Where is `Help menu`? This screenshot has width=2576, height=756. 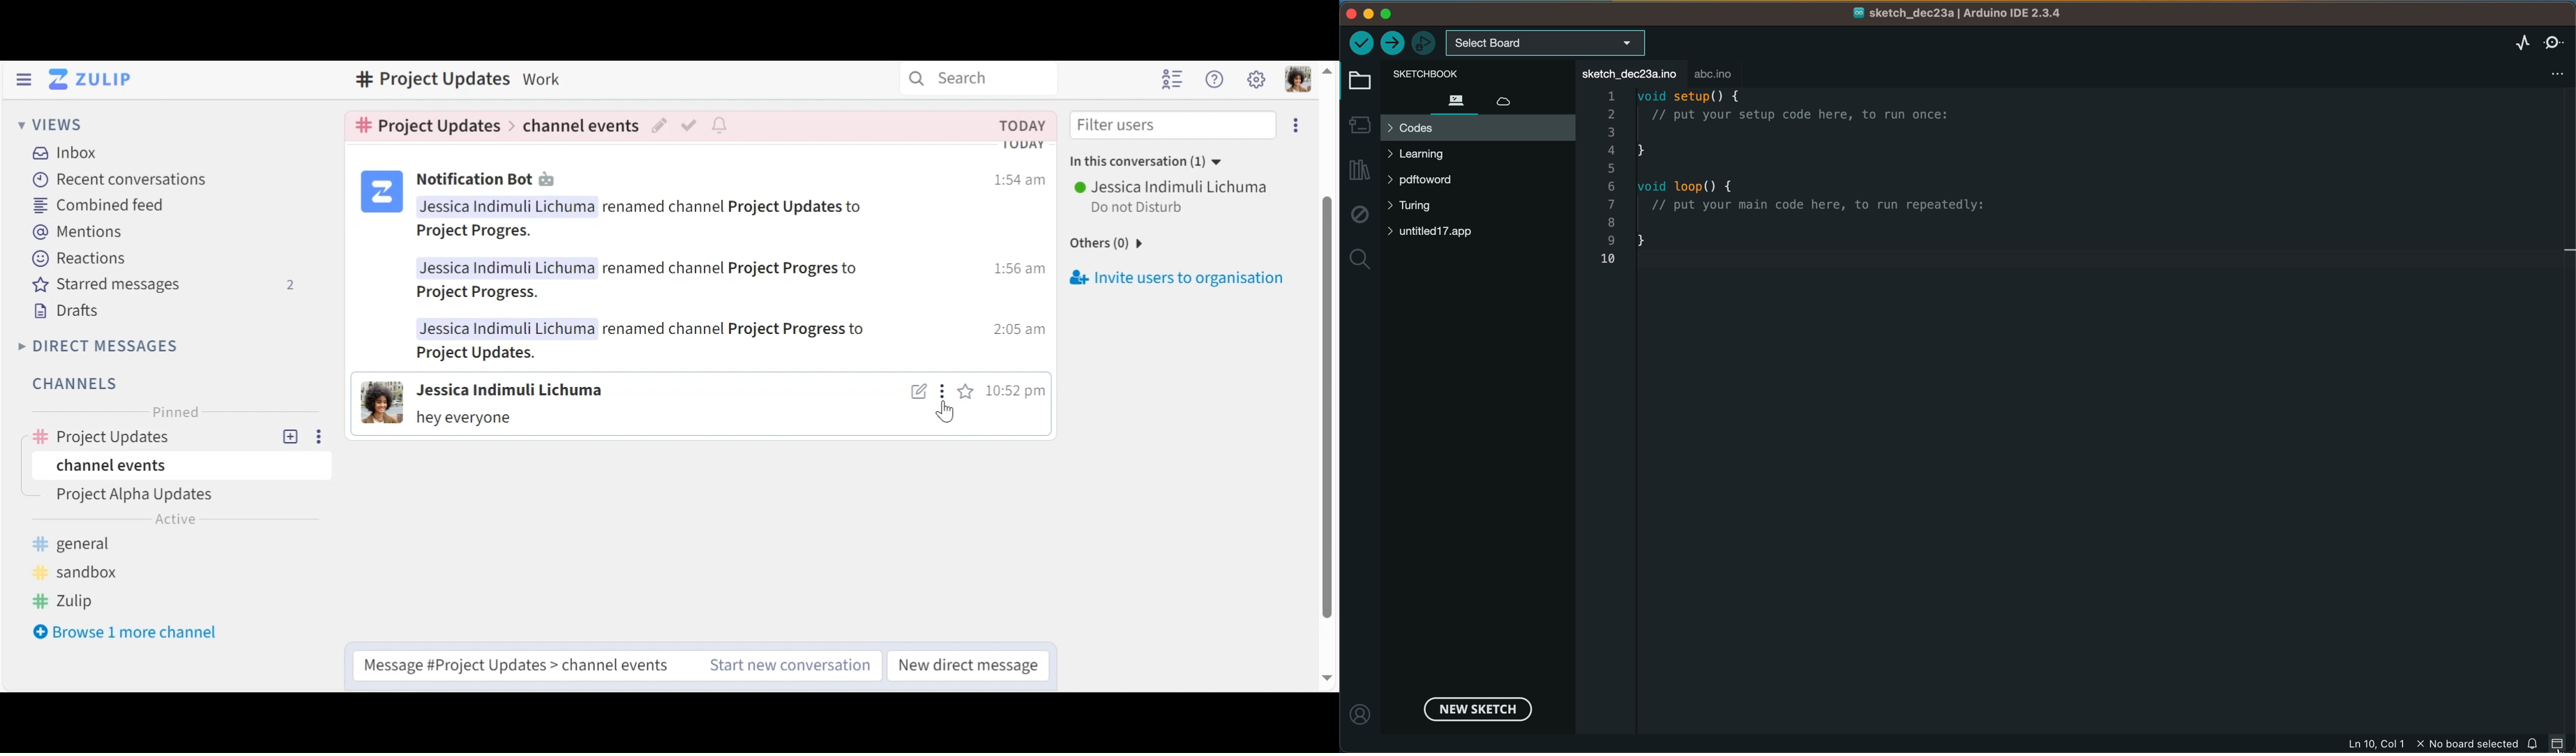
Help menu is located at coordinates (1217, 81).